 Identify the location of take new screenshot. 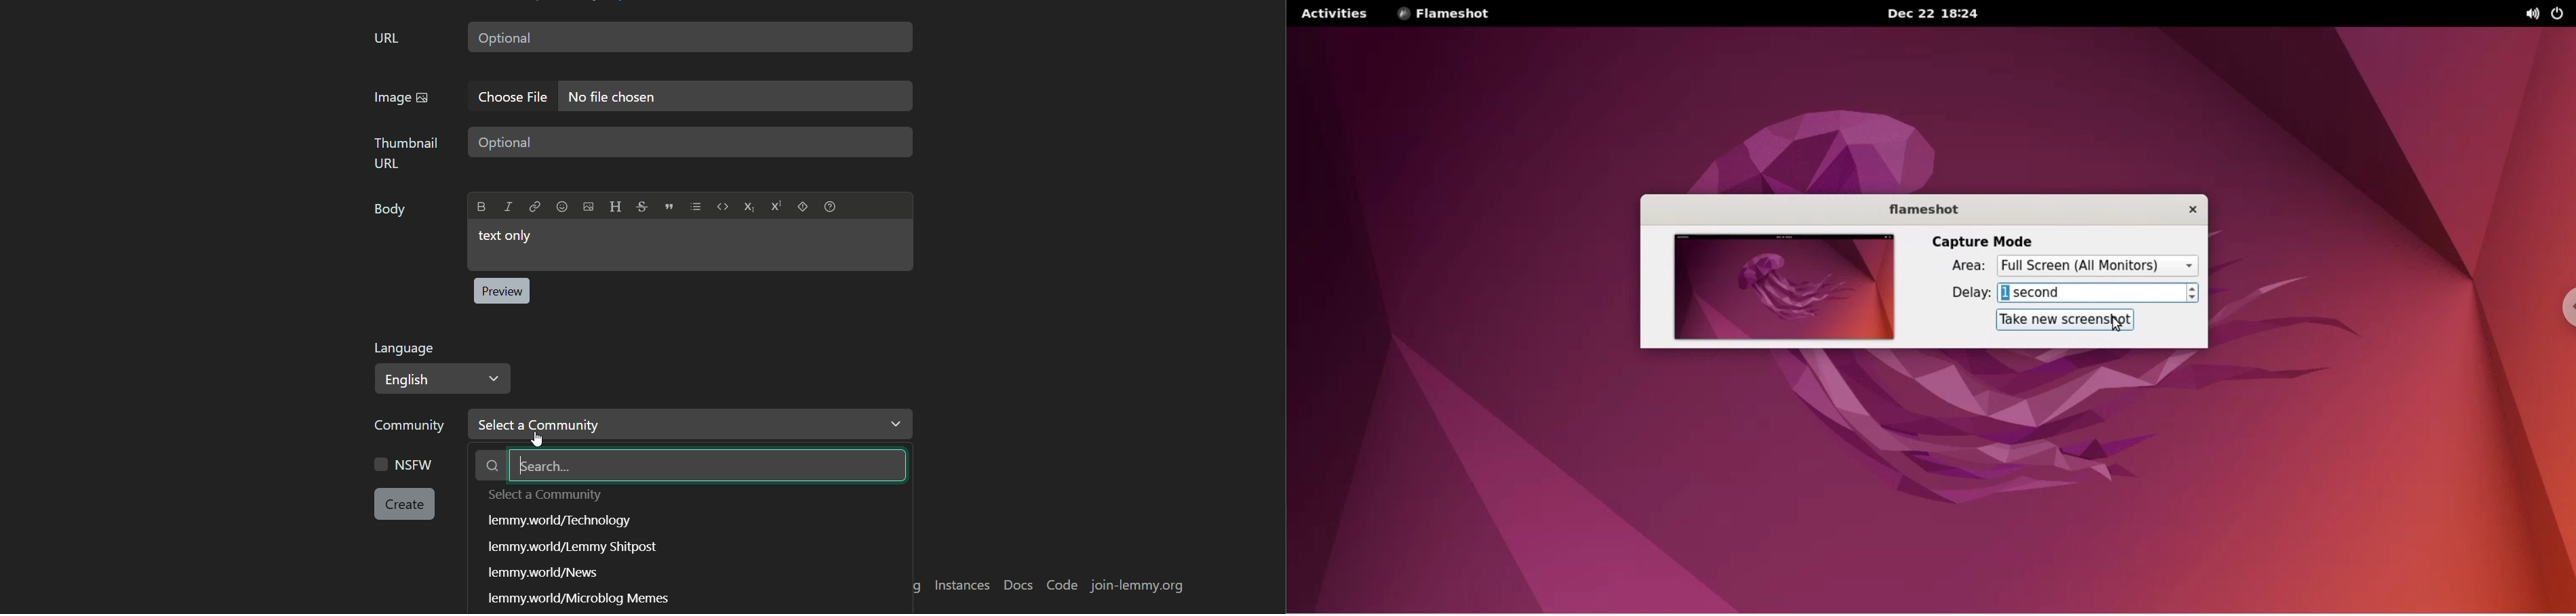
(2066, 318).